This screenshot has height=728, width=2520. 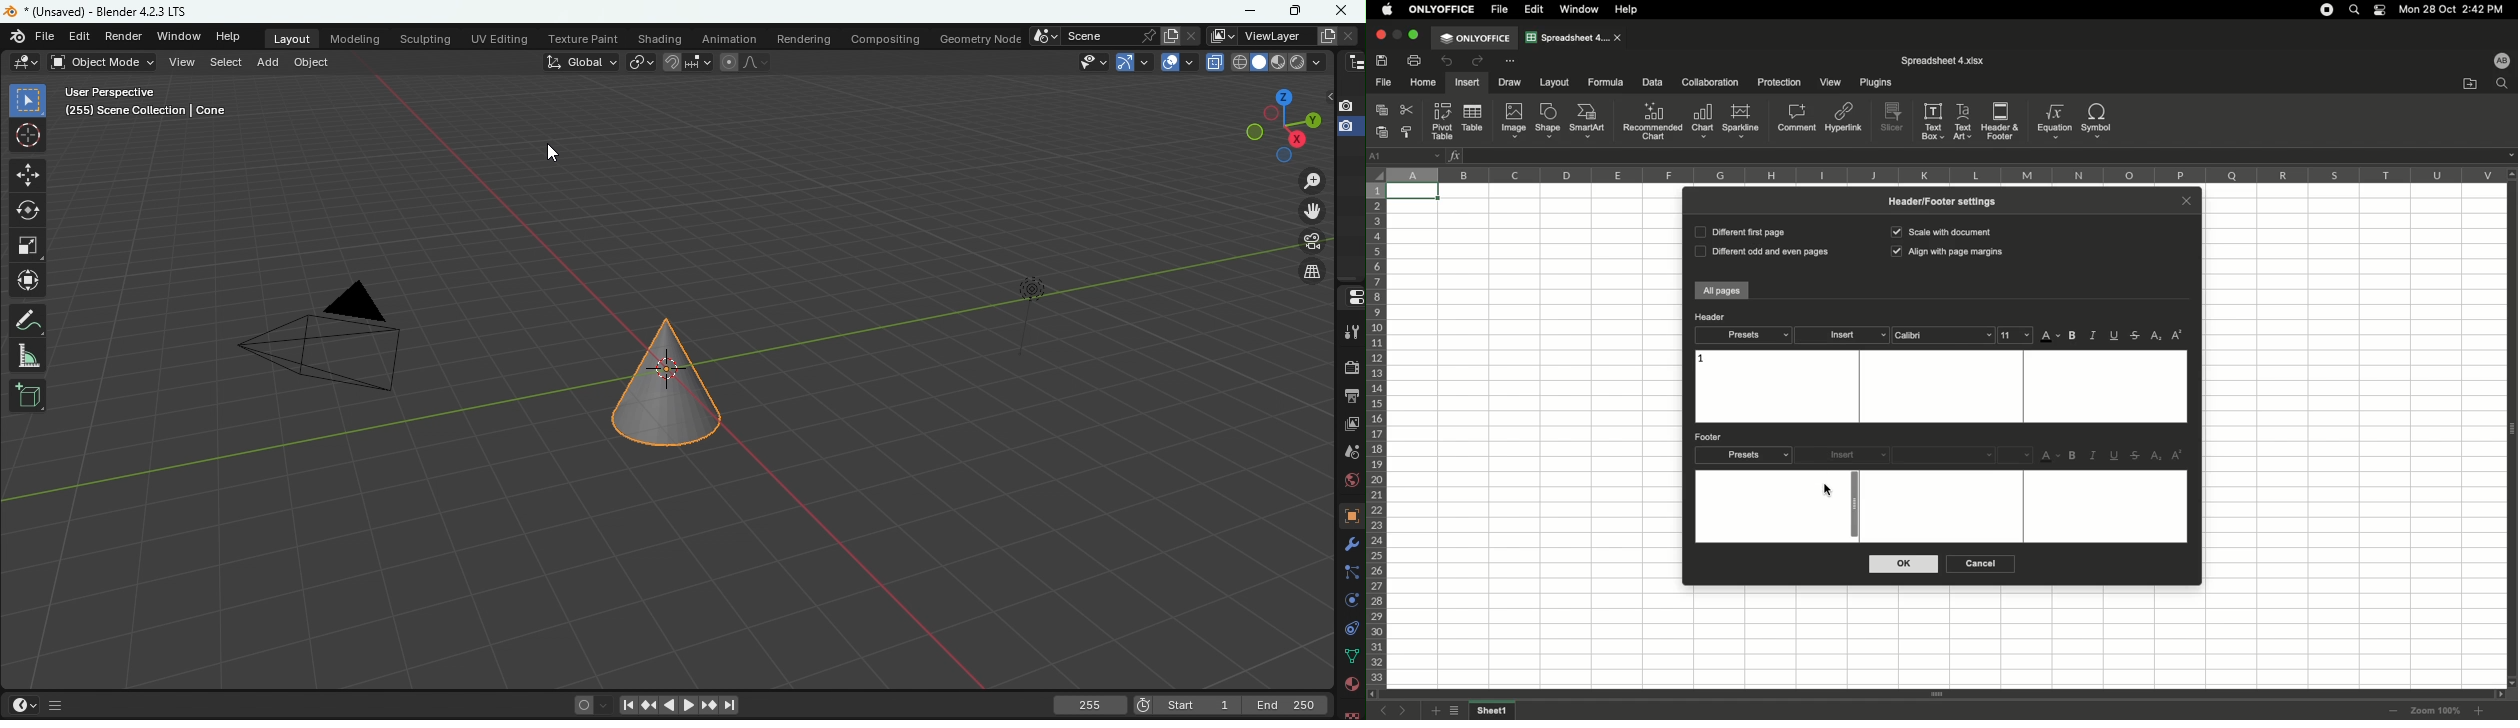 I want to click on GUI show/hide, so click(x=58, y=706).